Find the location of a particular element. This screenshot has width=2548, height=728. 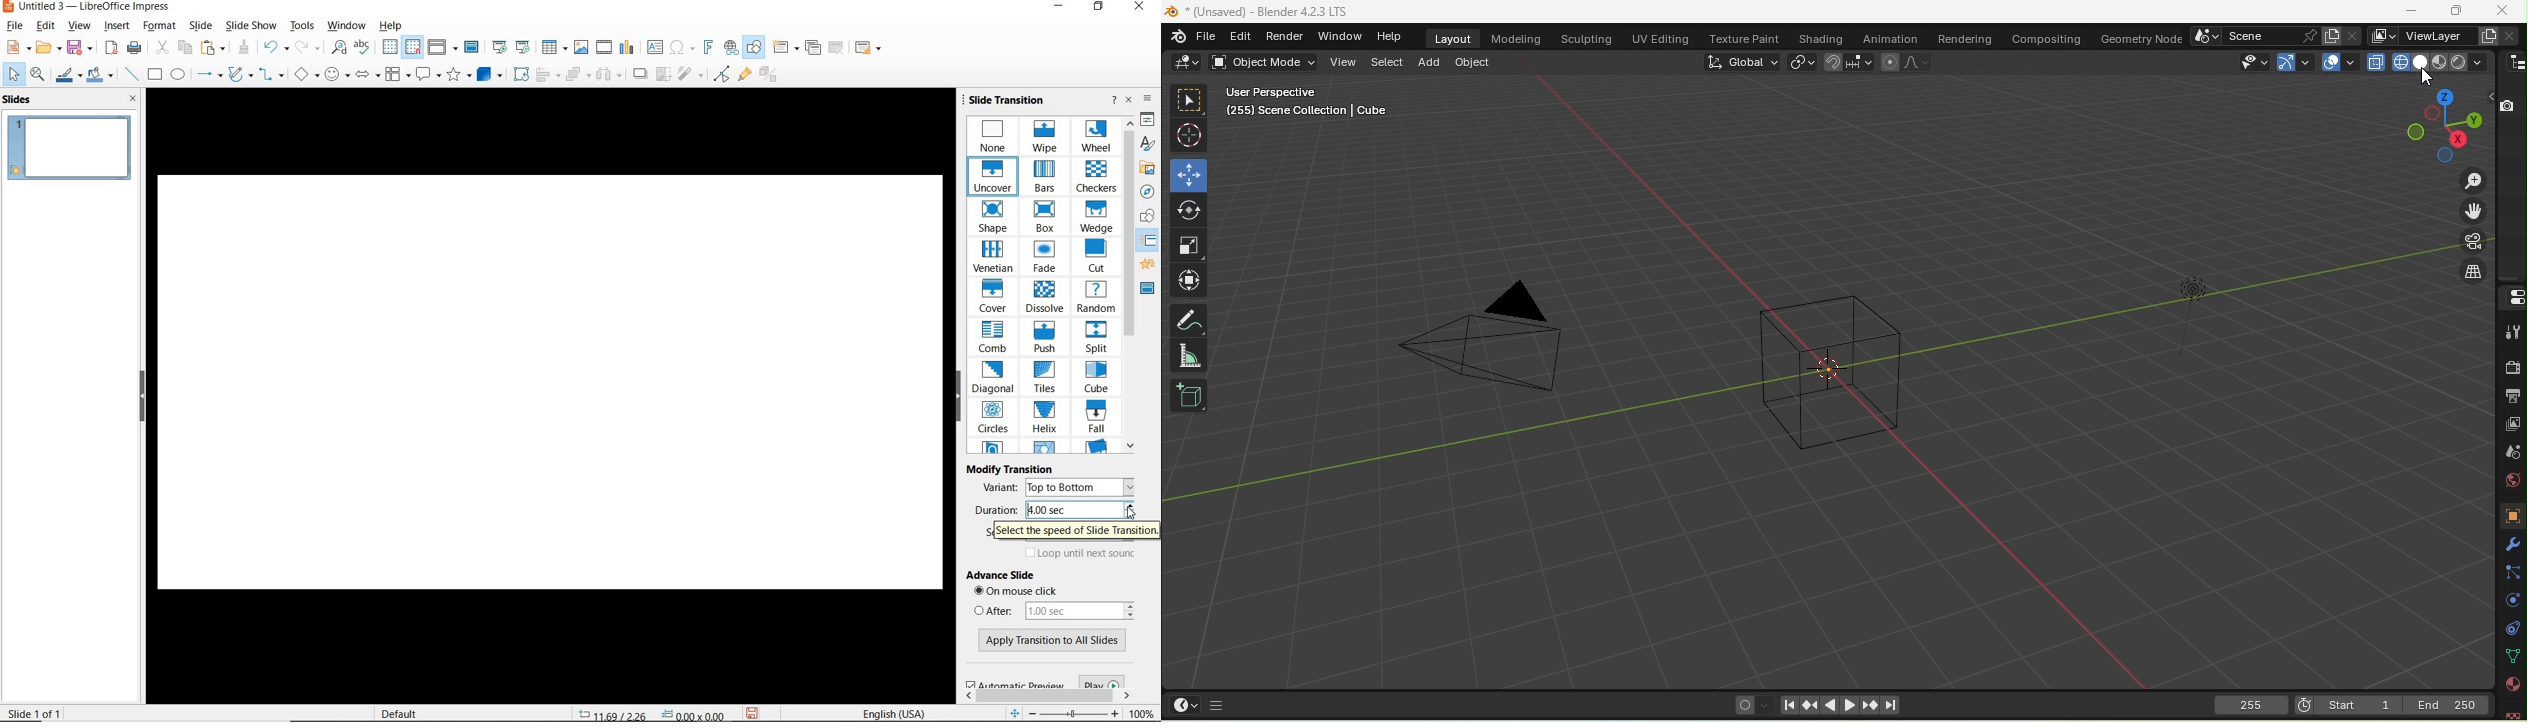

HIDE is located at coordinates (963, 397).